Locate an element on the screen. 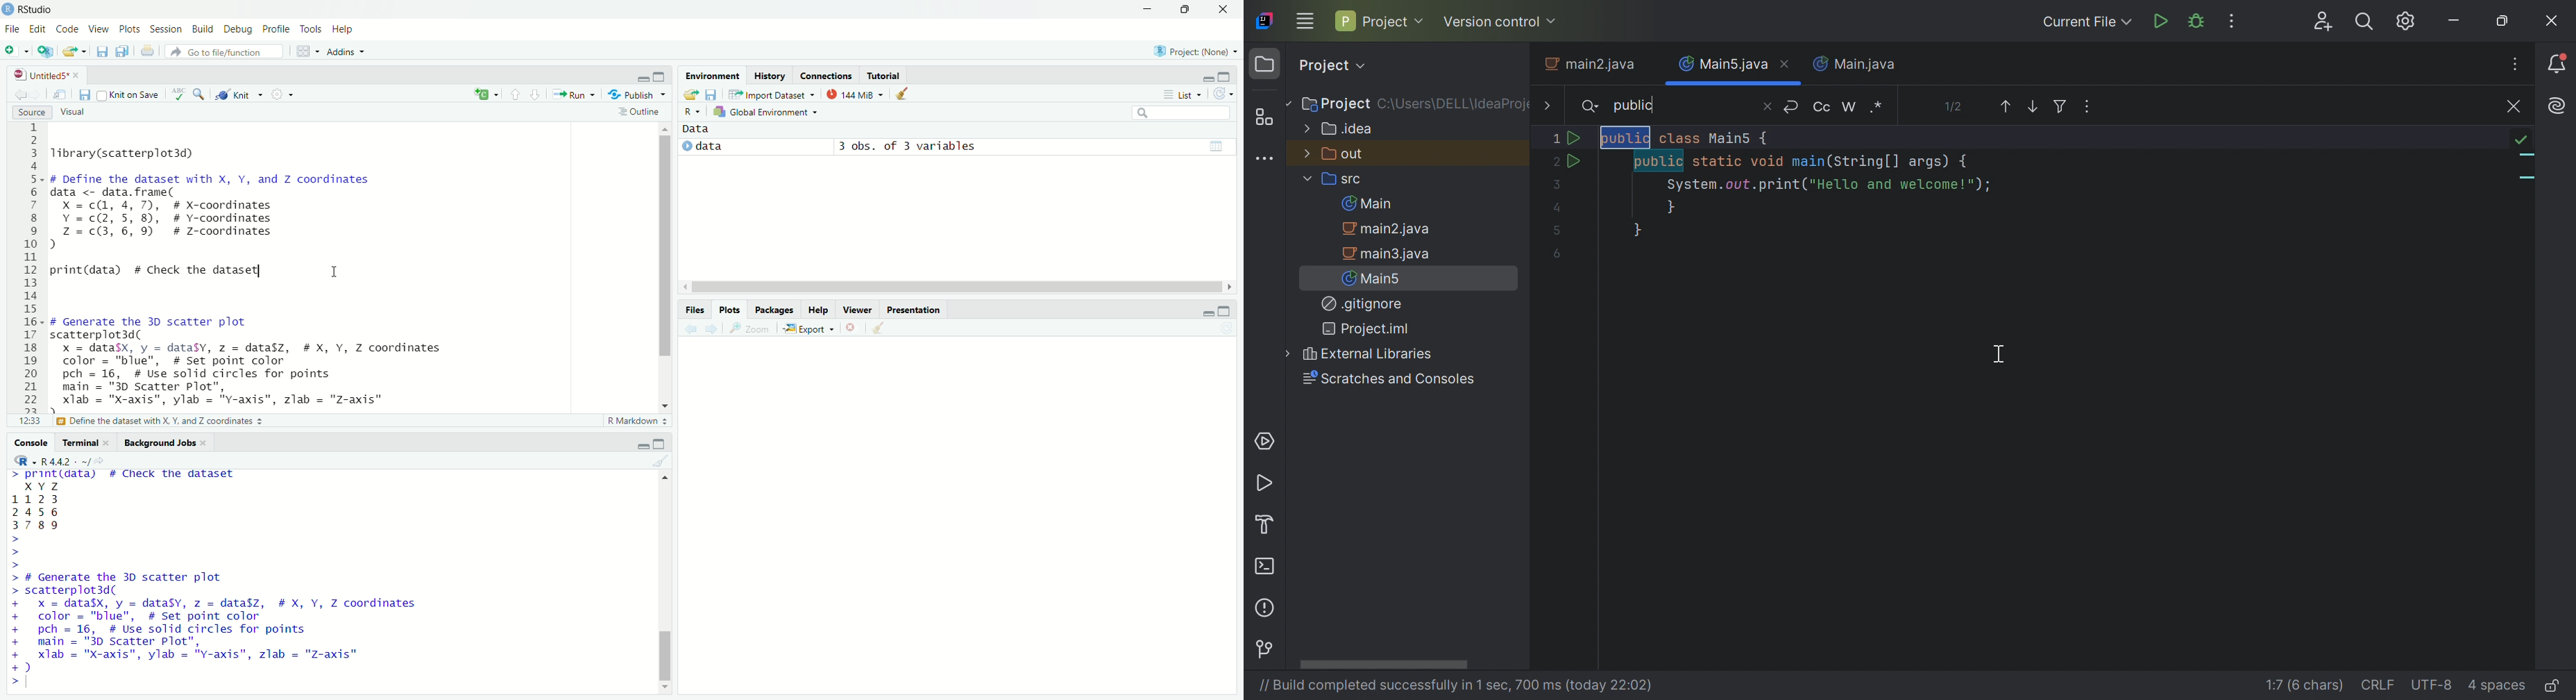 The width and height of the screenshot is (2576, 700). move top is located at coordinates (665, 128).